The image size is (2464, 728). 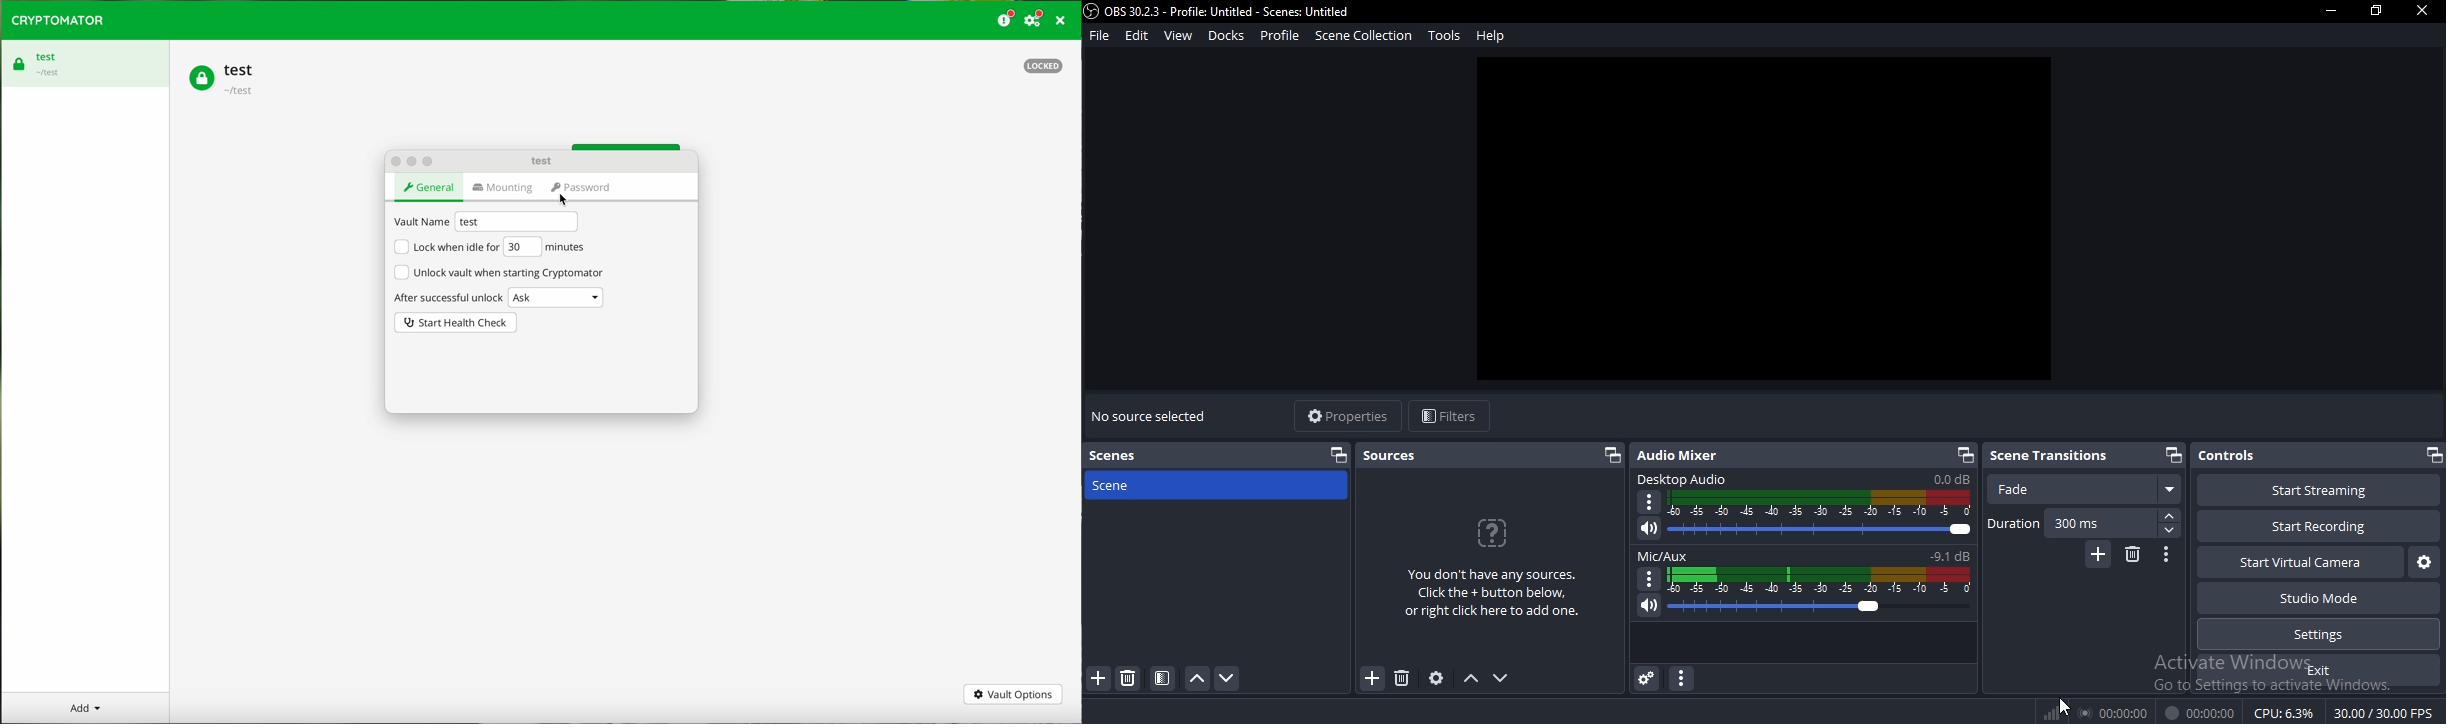 I want to click on restore, so click(x=2376, y=9).